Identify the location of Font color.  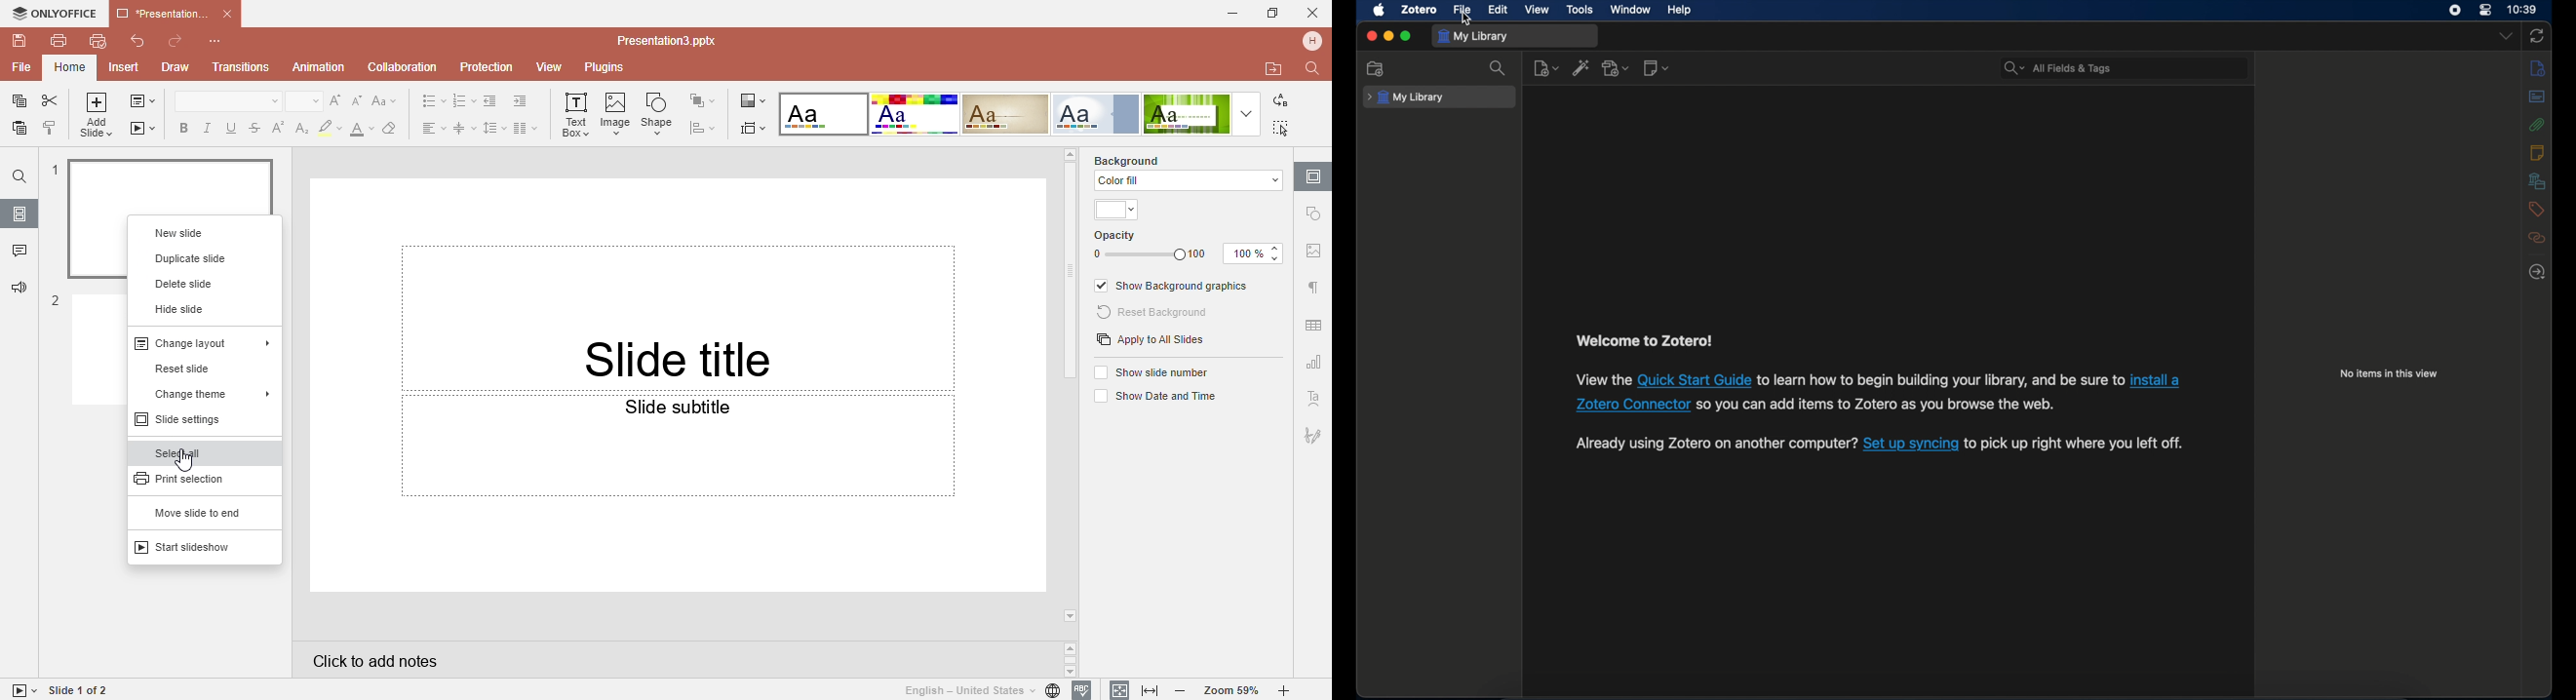
(363, 127).